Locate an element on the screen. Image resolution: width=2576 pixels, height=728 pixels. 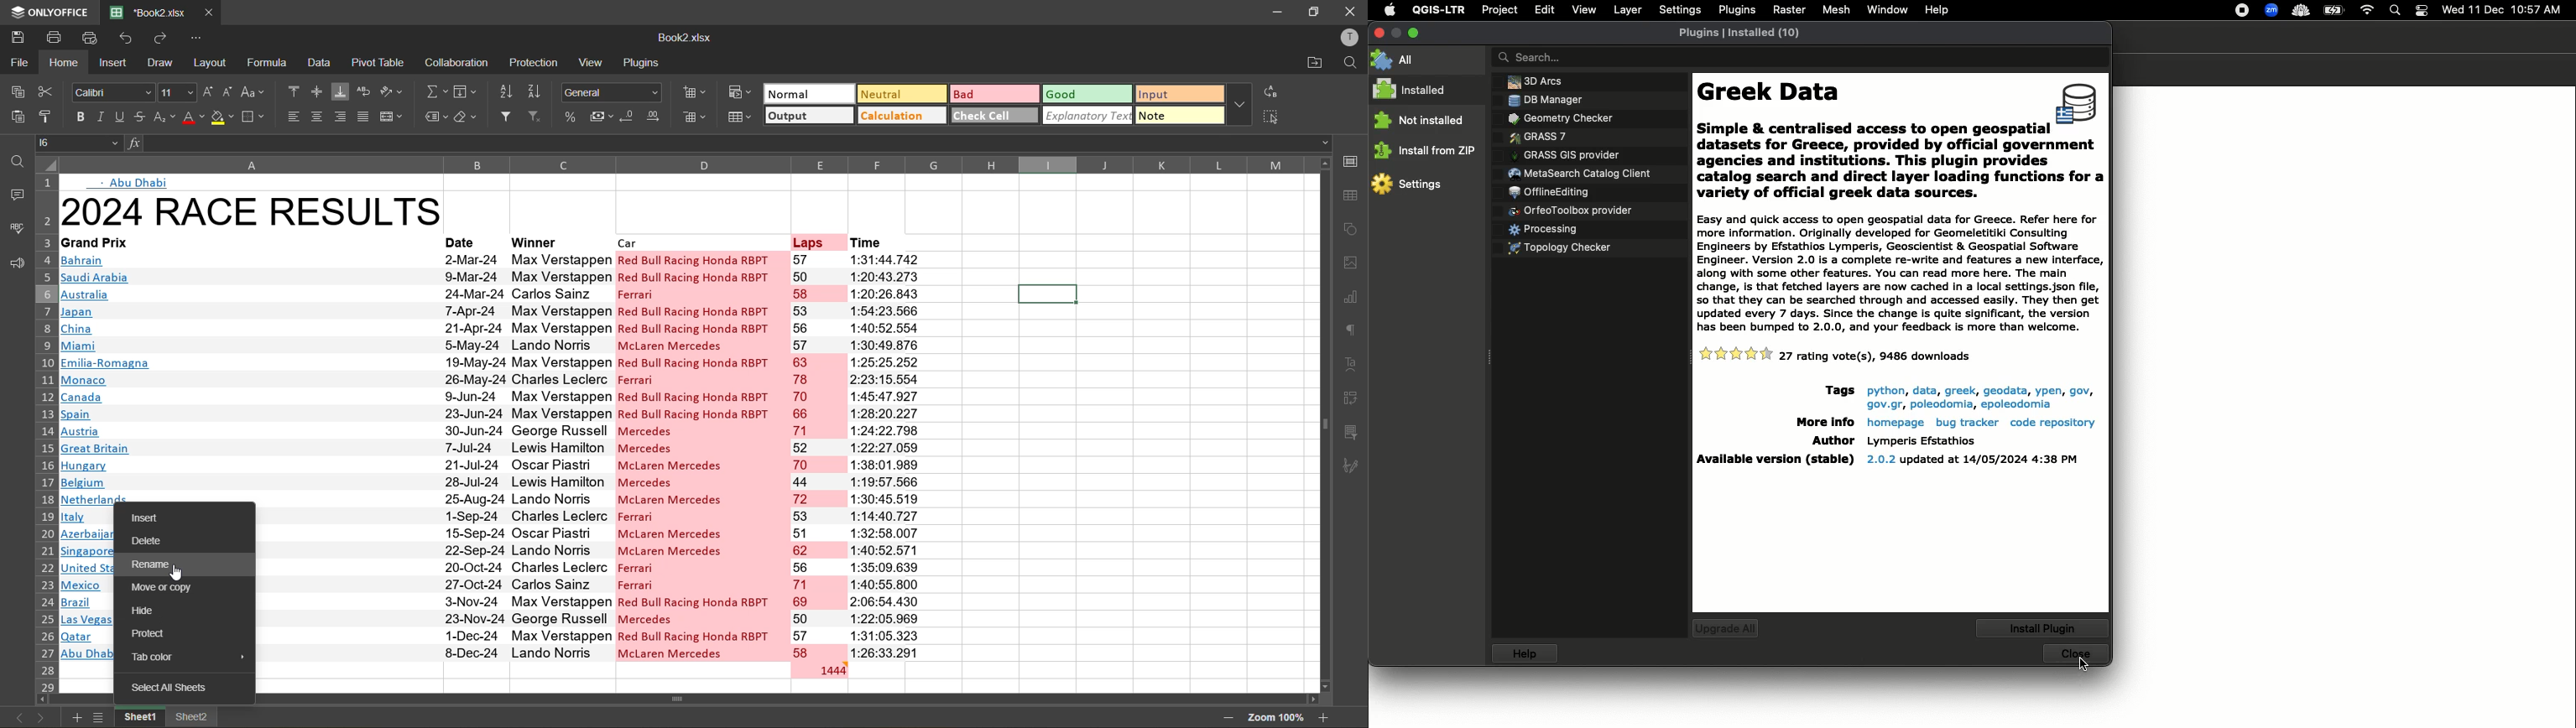
percent is located at coordinates (569, 118).